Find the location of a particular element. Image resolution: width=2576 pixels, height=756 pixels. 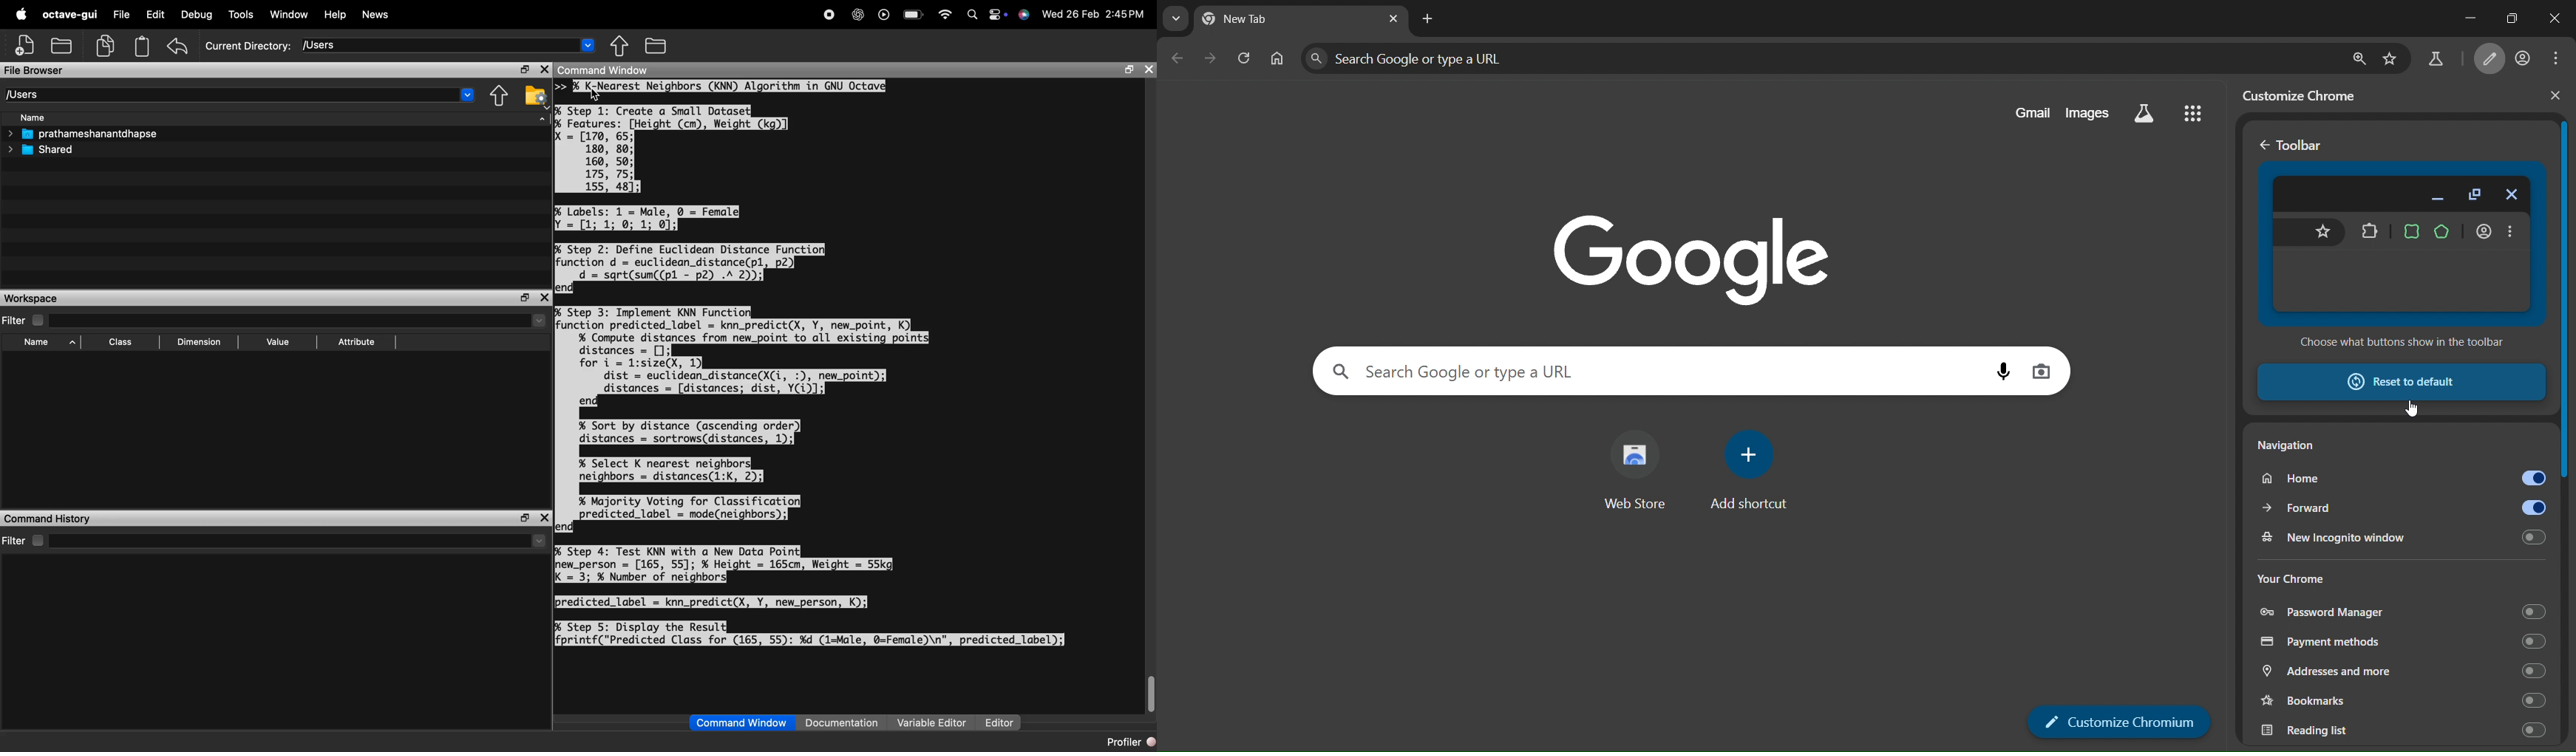

search labs is located at coordinates (2438, 59).